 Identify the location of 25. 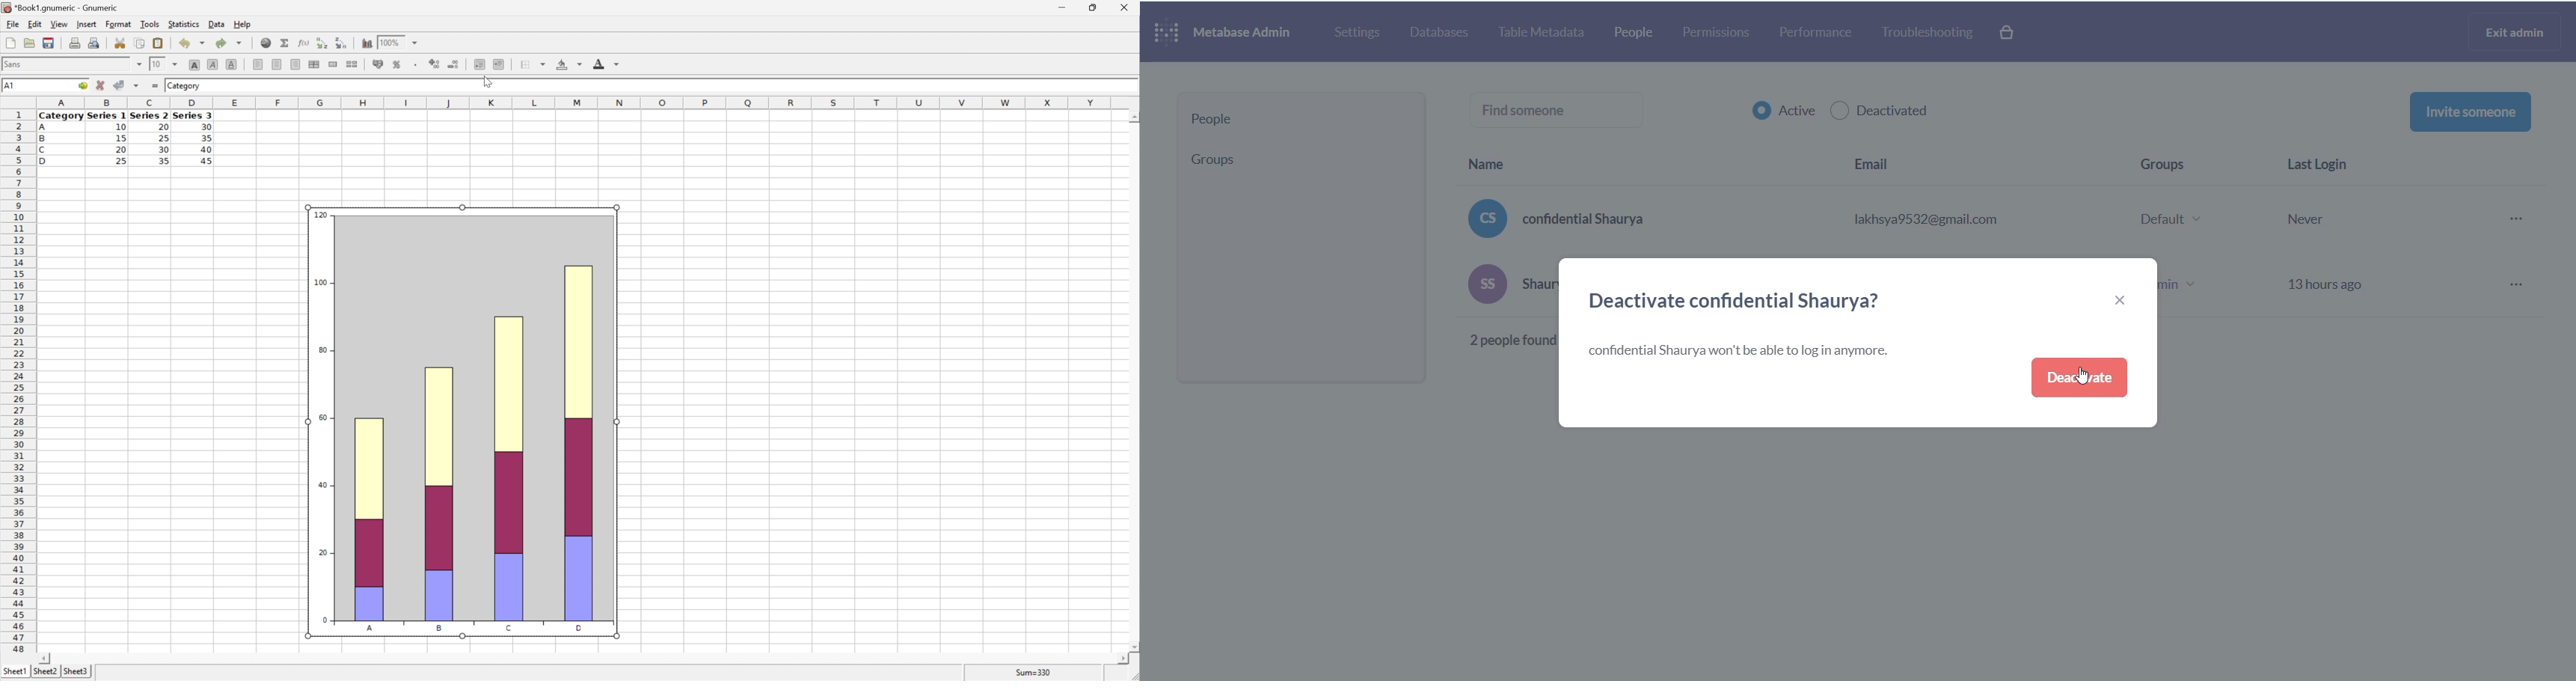
(121, 161).